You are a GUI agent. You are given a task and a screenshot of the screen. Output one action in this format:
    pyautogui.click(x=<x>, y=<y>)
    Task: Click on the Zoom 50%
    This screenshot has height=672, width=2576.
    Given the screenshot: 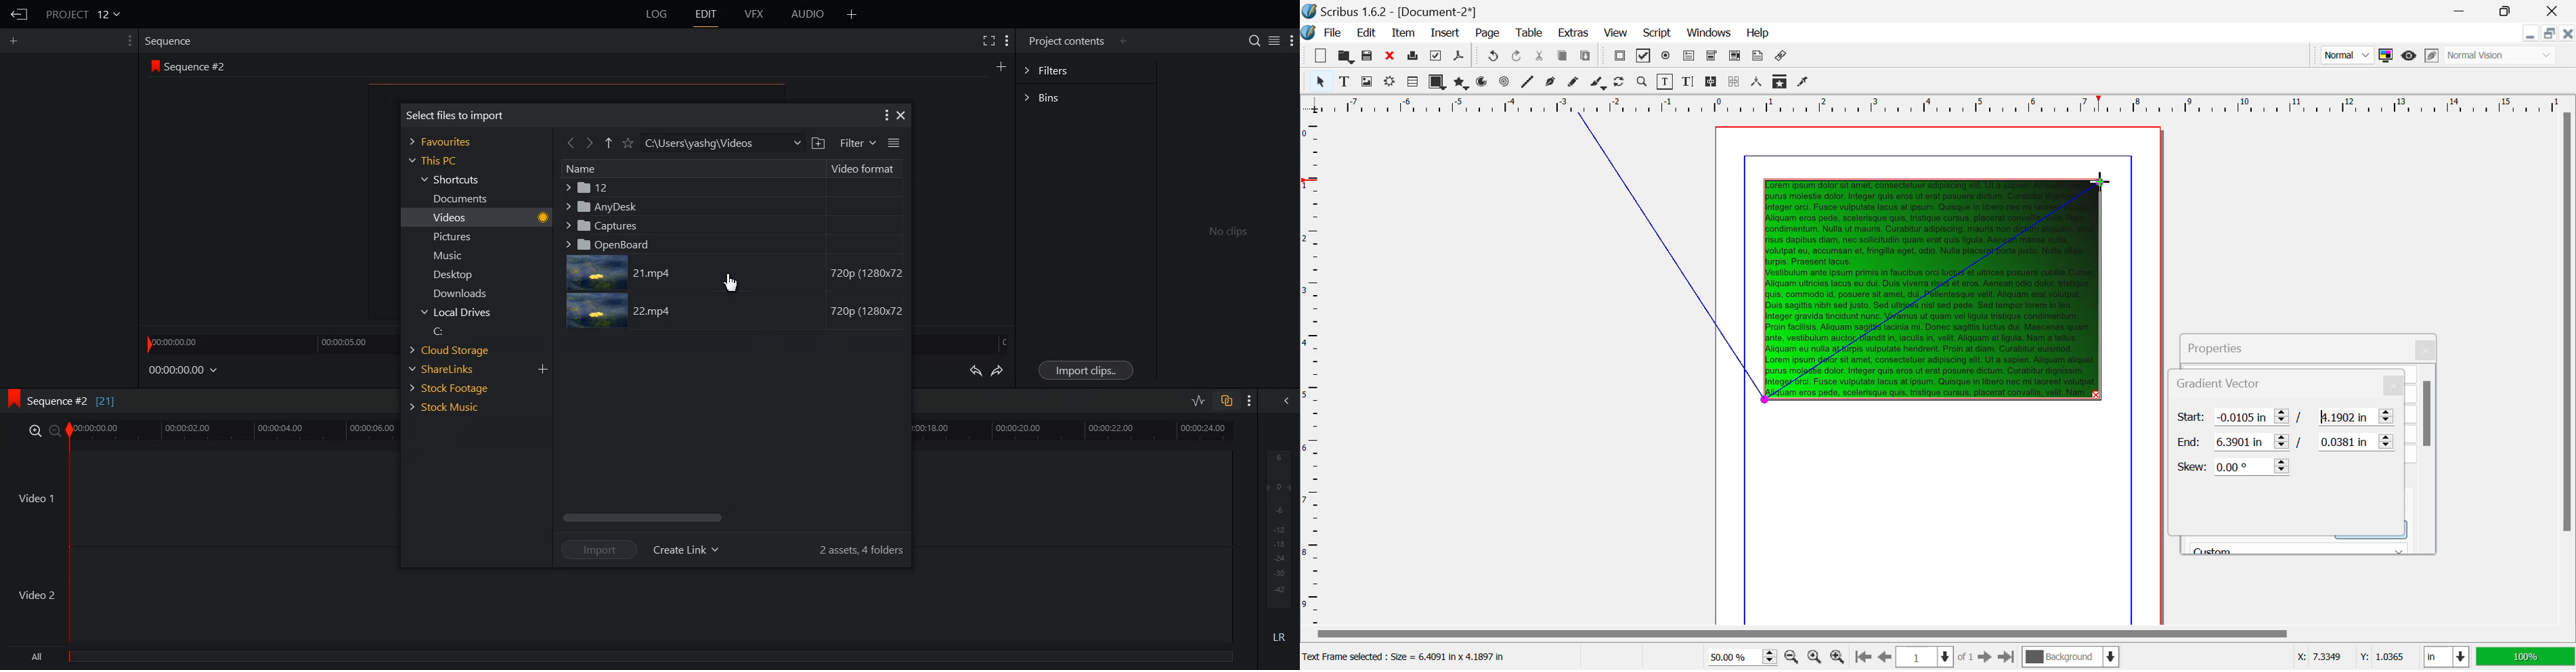 What is the action you would take?
    pyautogui.click(x=1737, y=657)
    